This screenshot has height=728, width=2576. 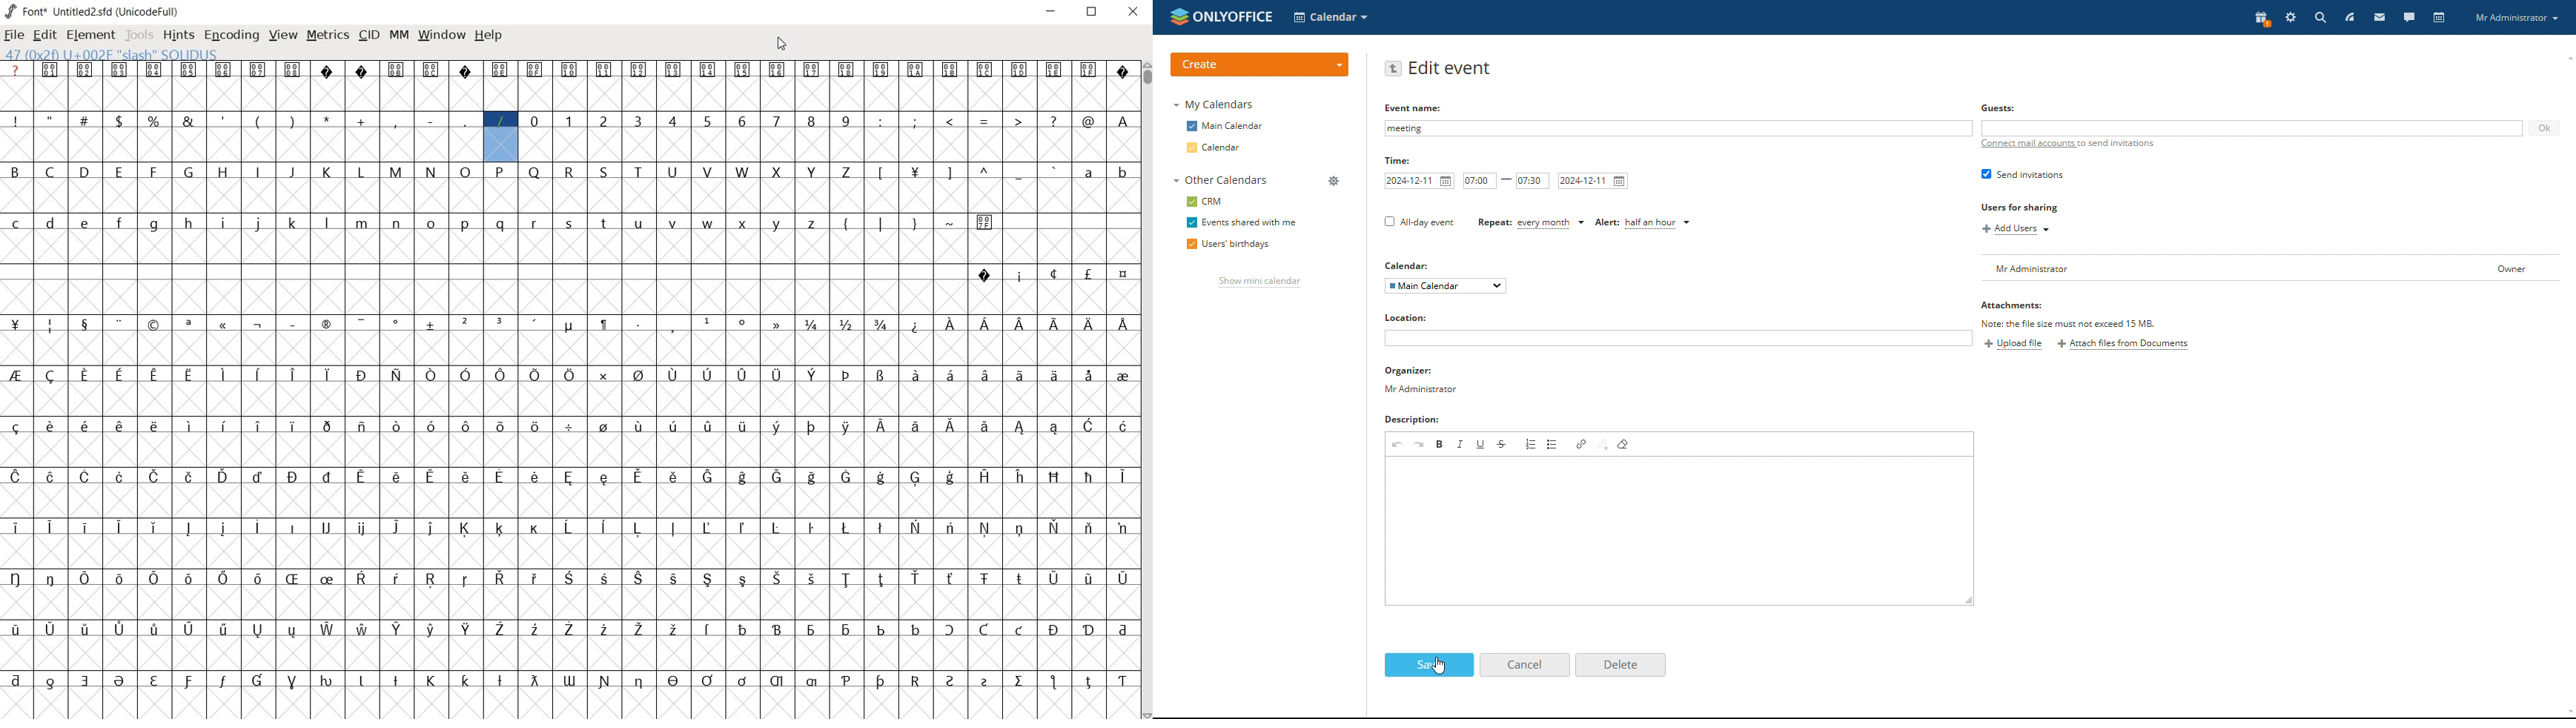 I want to click on glyph, so click(x=674, y=327).